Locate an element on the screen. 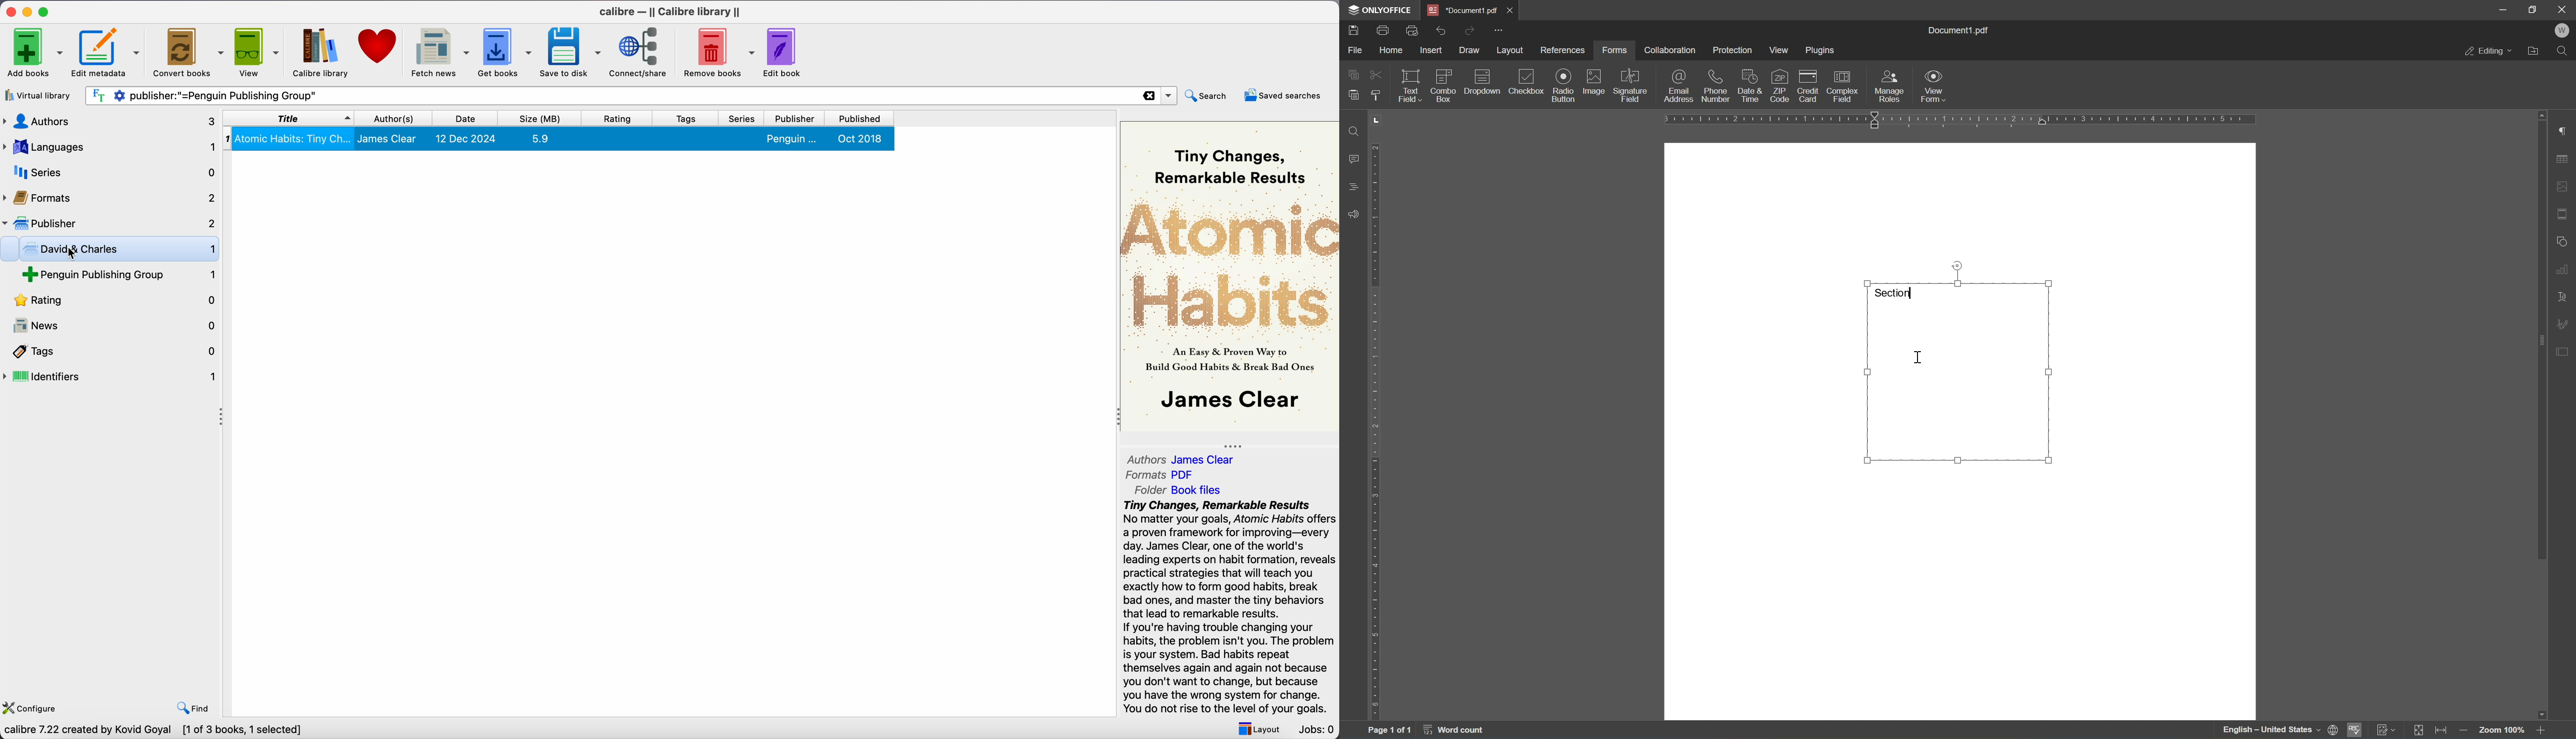 The image size is (2576, 756). rating is located at coordinates (623, 118).